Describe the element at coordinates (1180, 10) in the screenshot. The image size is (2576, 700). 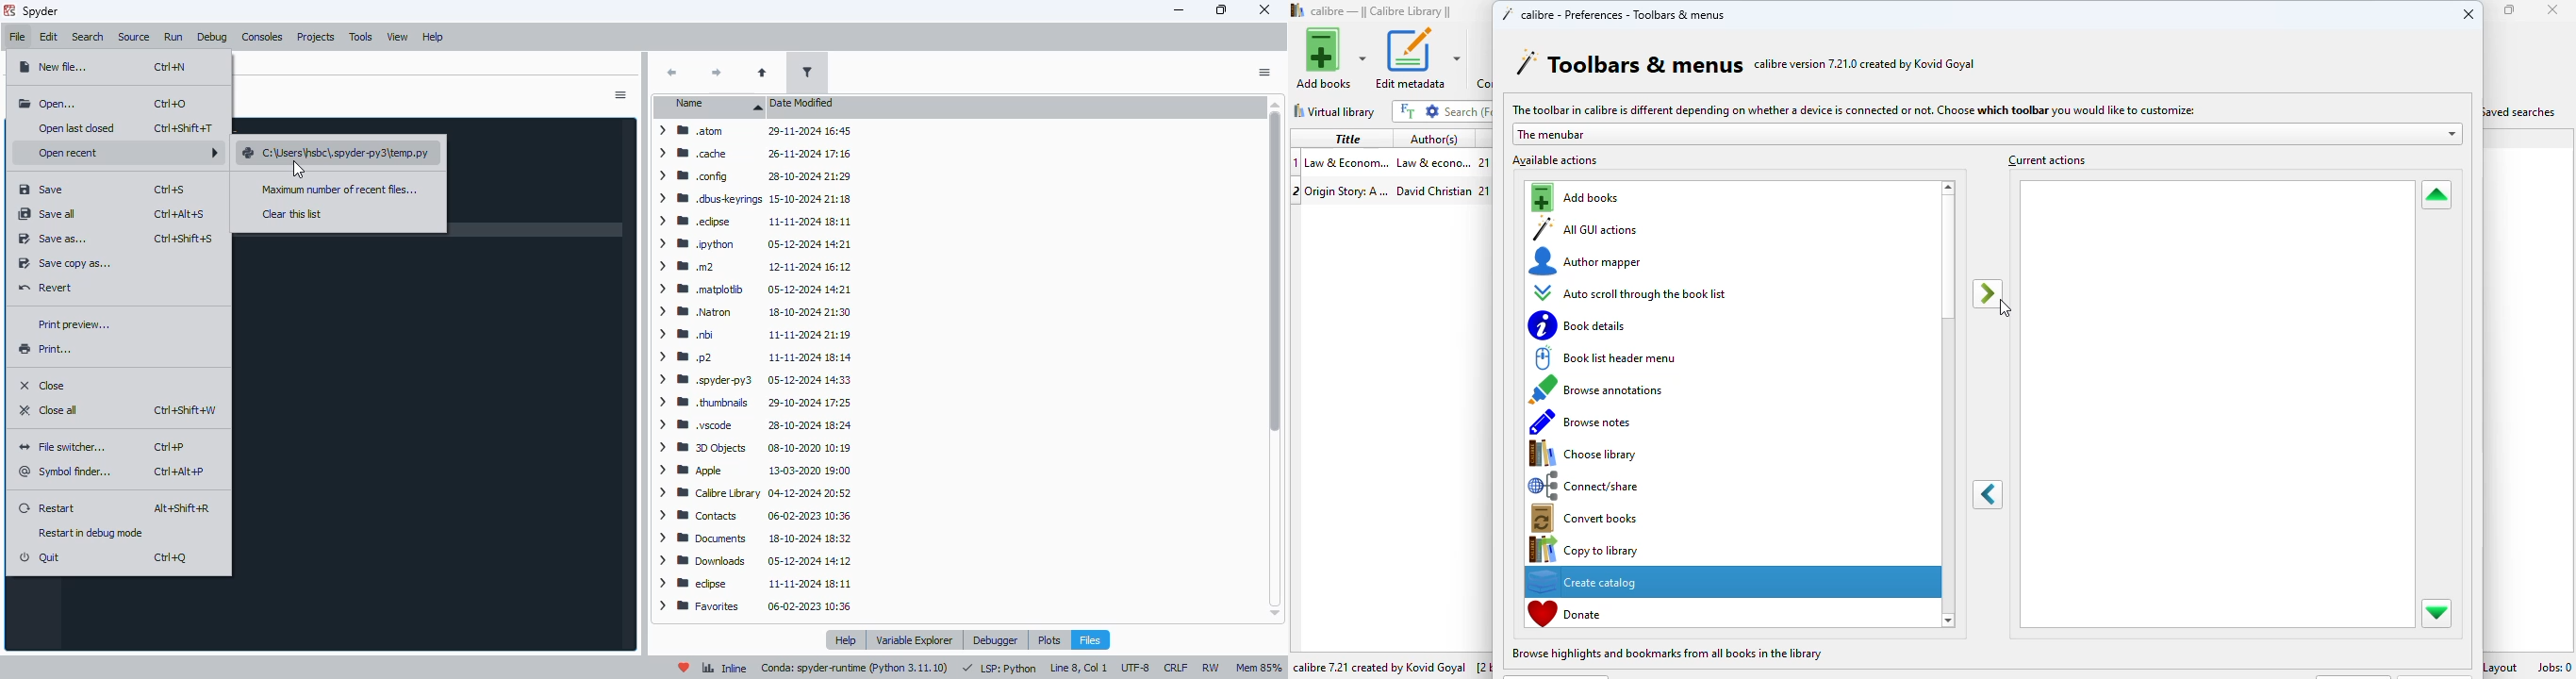
I see `minimize` at that location.